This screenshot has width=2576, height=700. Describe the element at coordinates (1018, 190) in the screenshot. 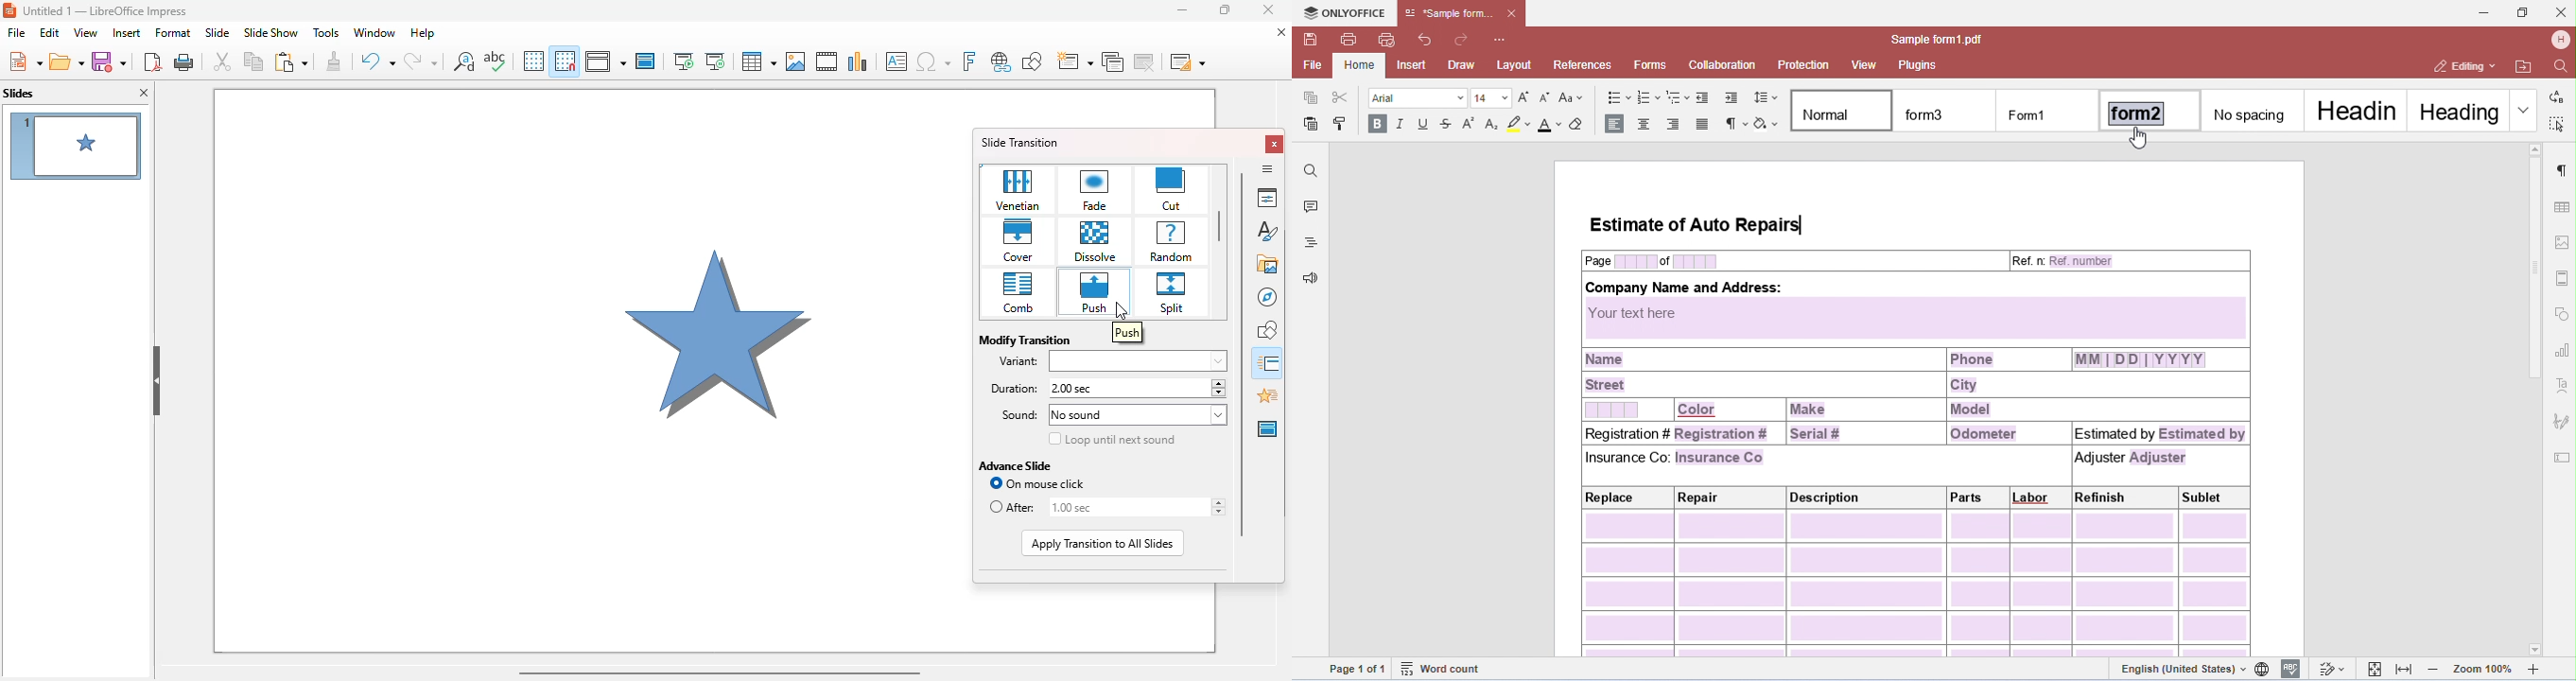

I see `venetian` at that location.